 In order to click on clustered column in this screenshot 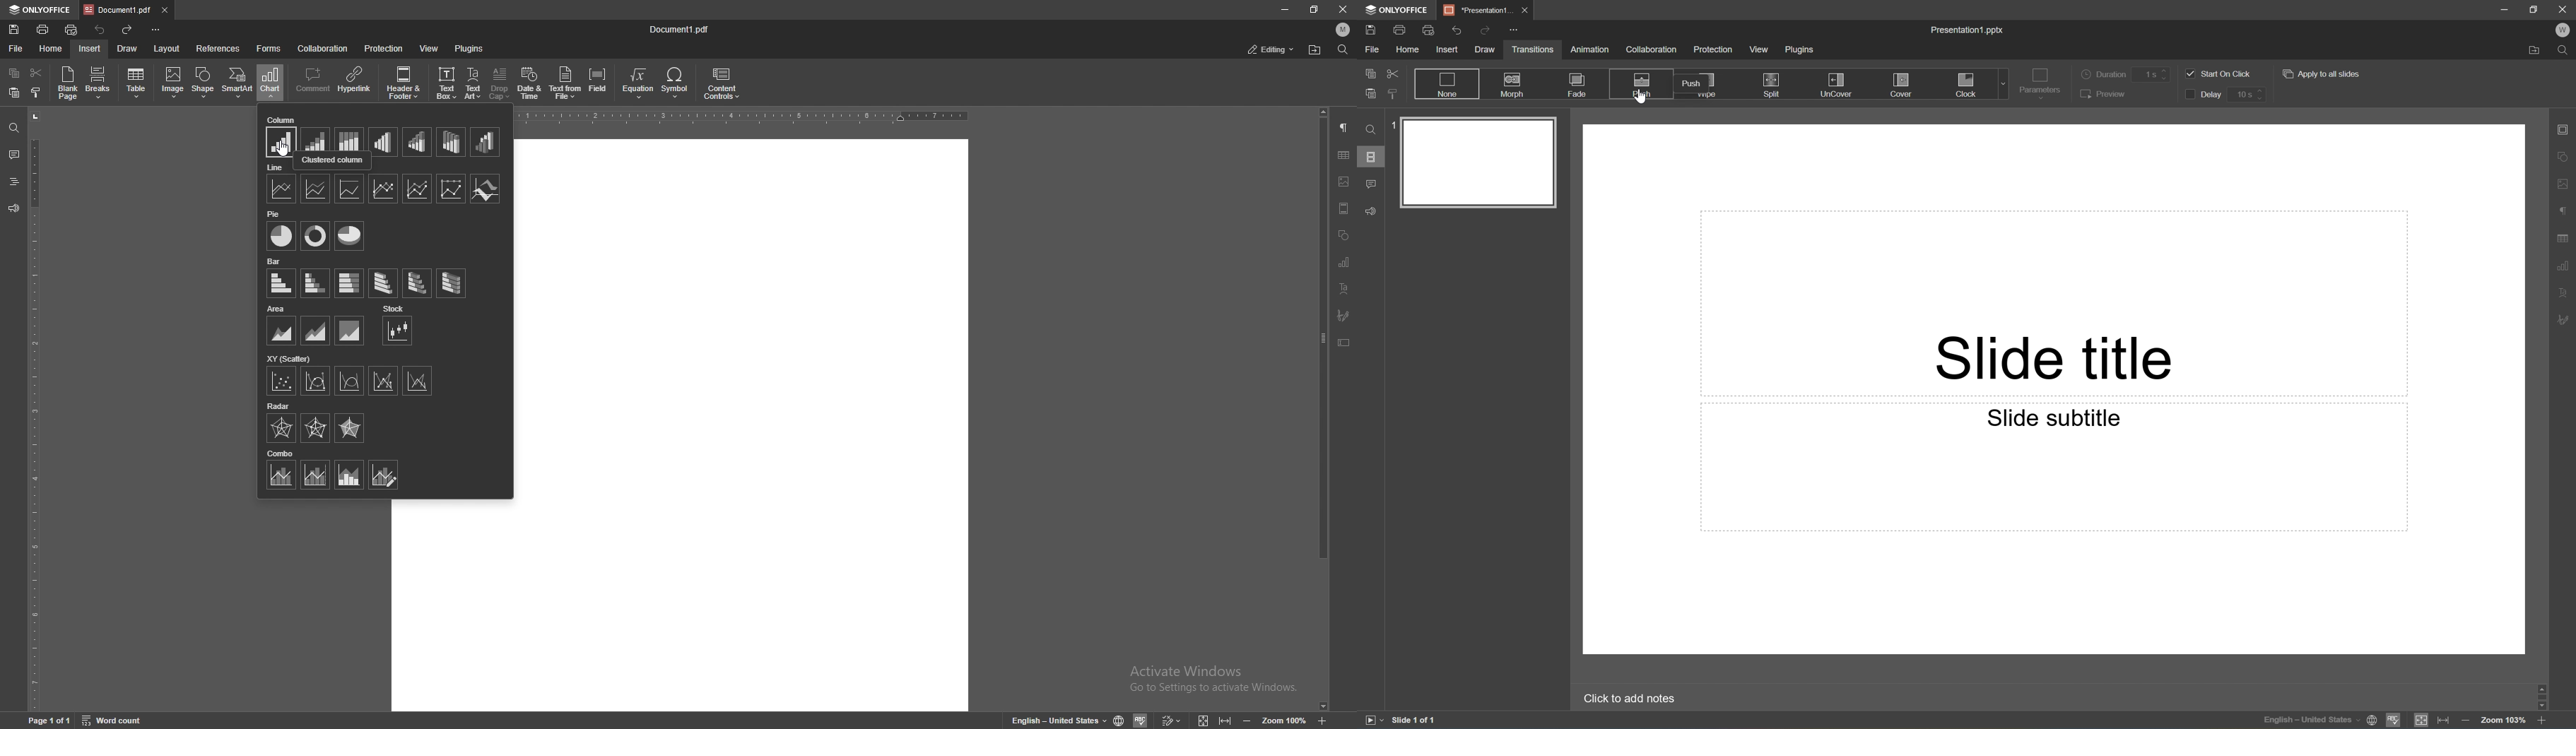, I will do `click(282, 143)`.